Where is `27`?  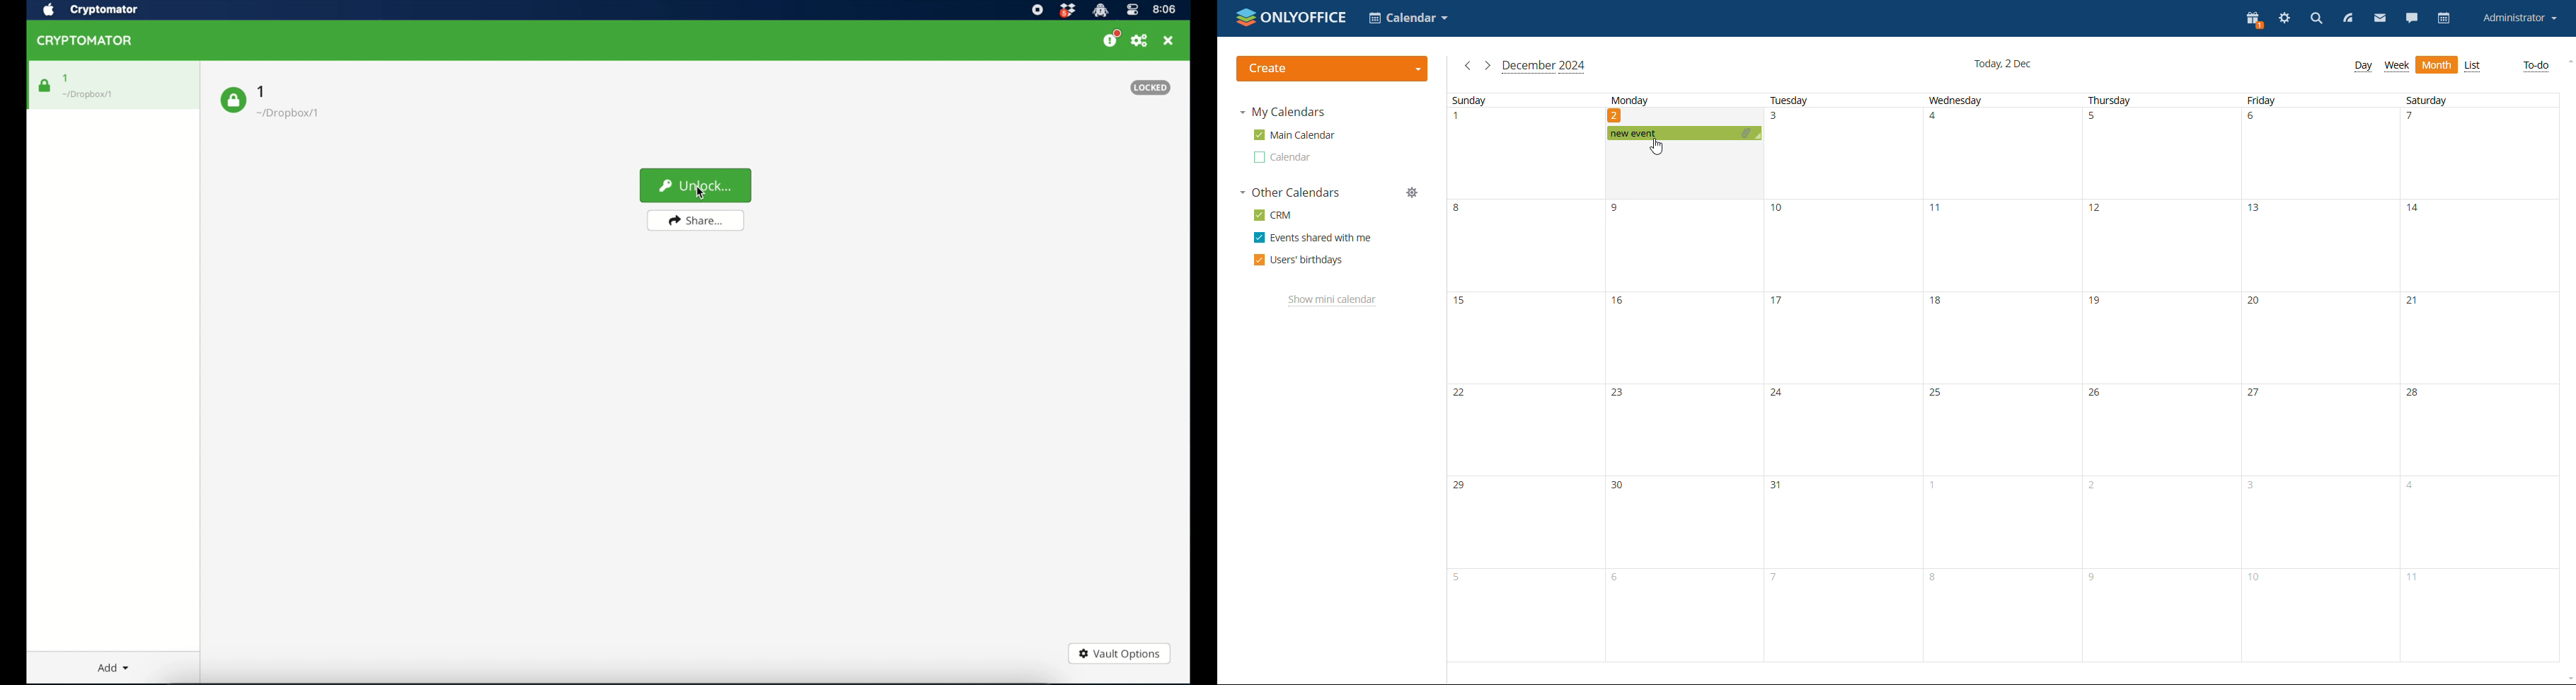 27 is located at coordinates (2255, 393).